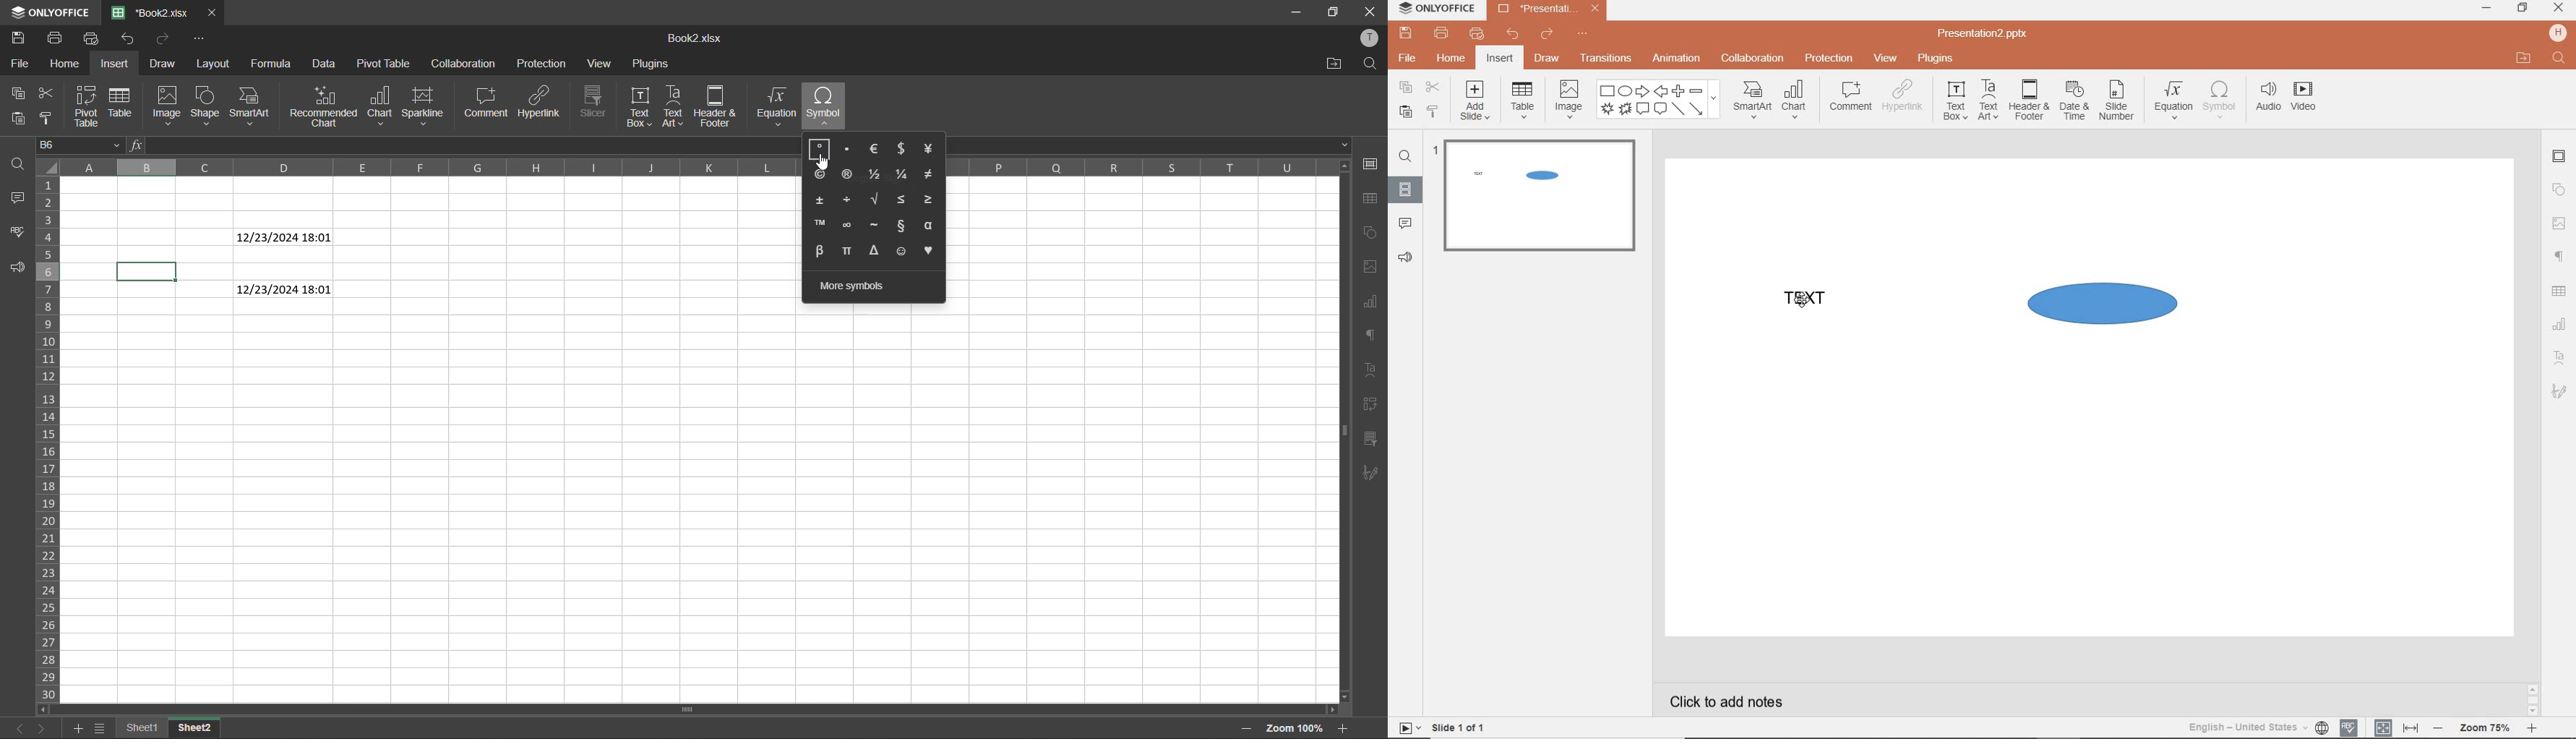  Describe the element at coordinates (2561, 59) in the screenshot. I see `FIND` at that location.